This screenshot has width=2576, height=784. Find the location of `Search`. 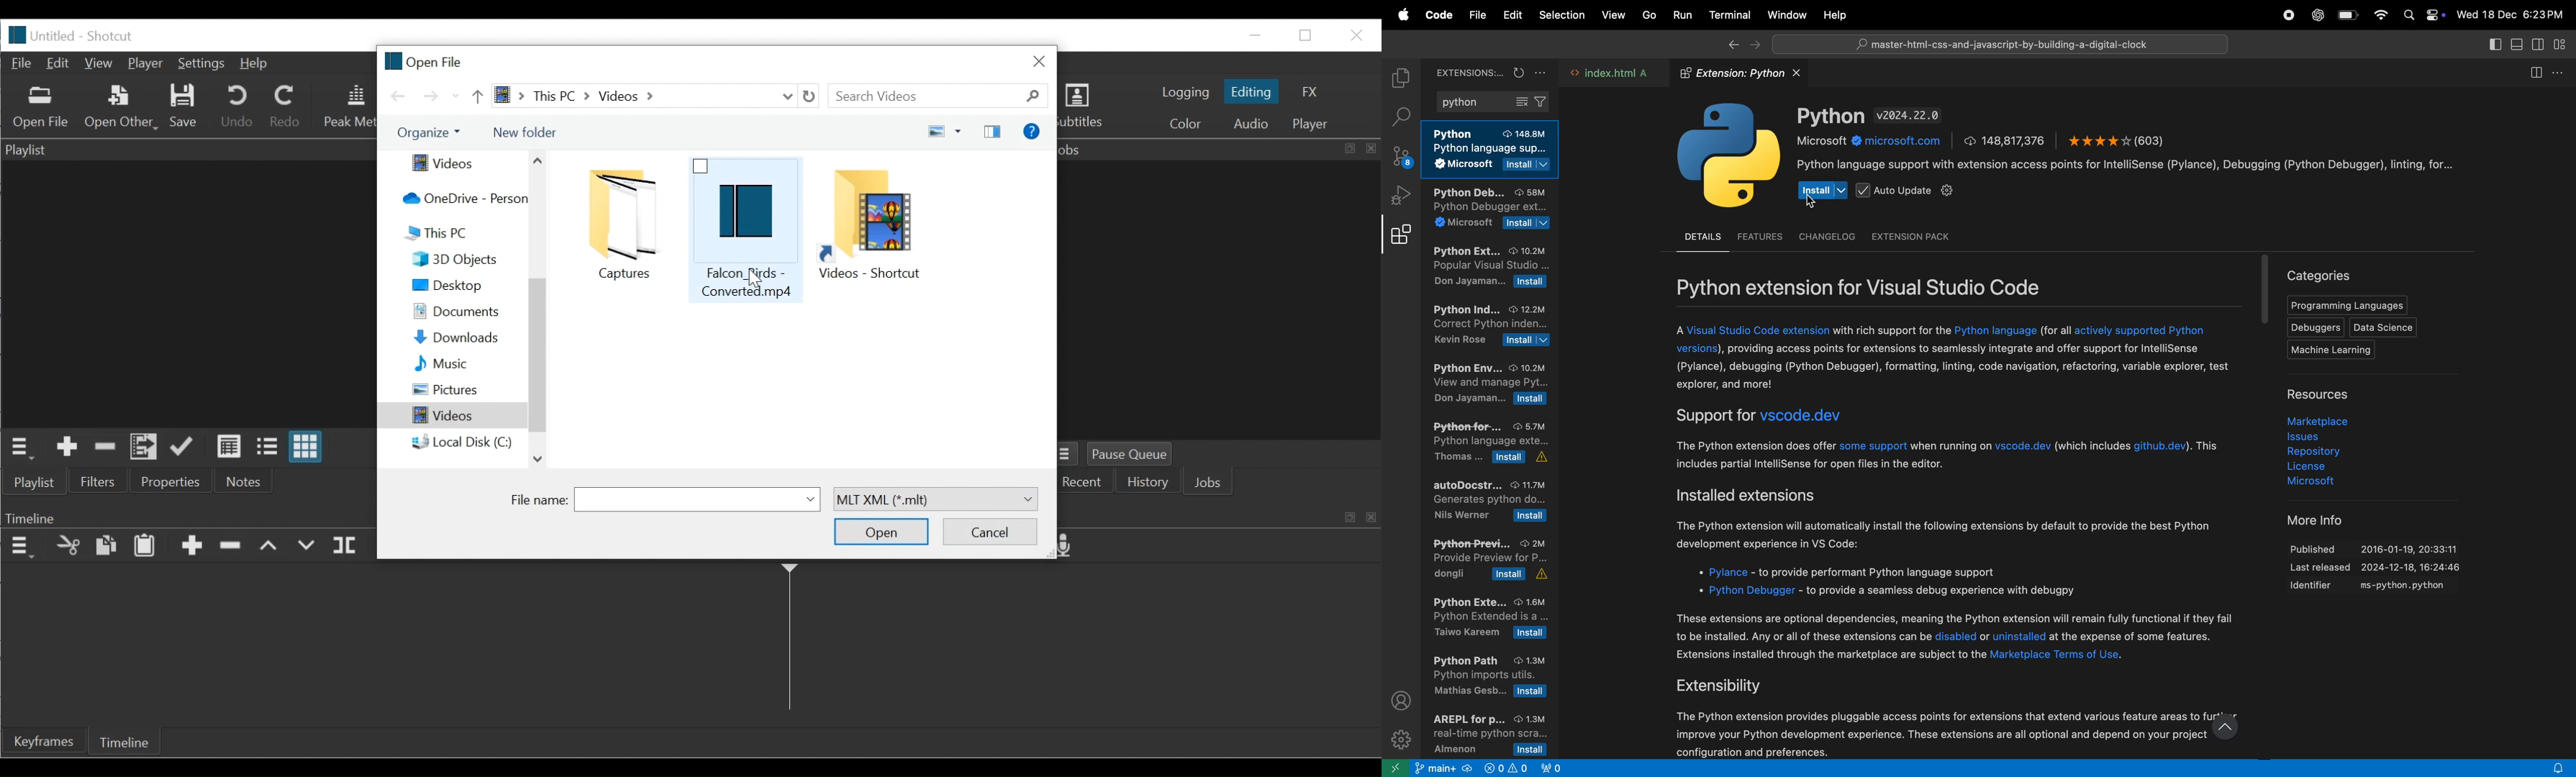

Search is located at coordinates (942, 96).